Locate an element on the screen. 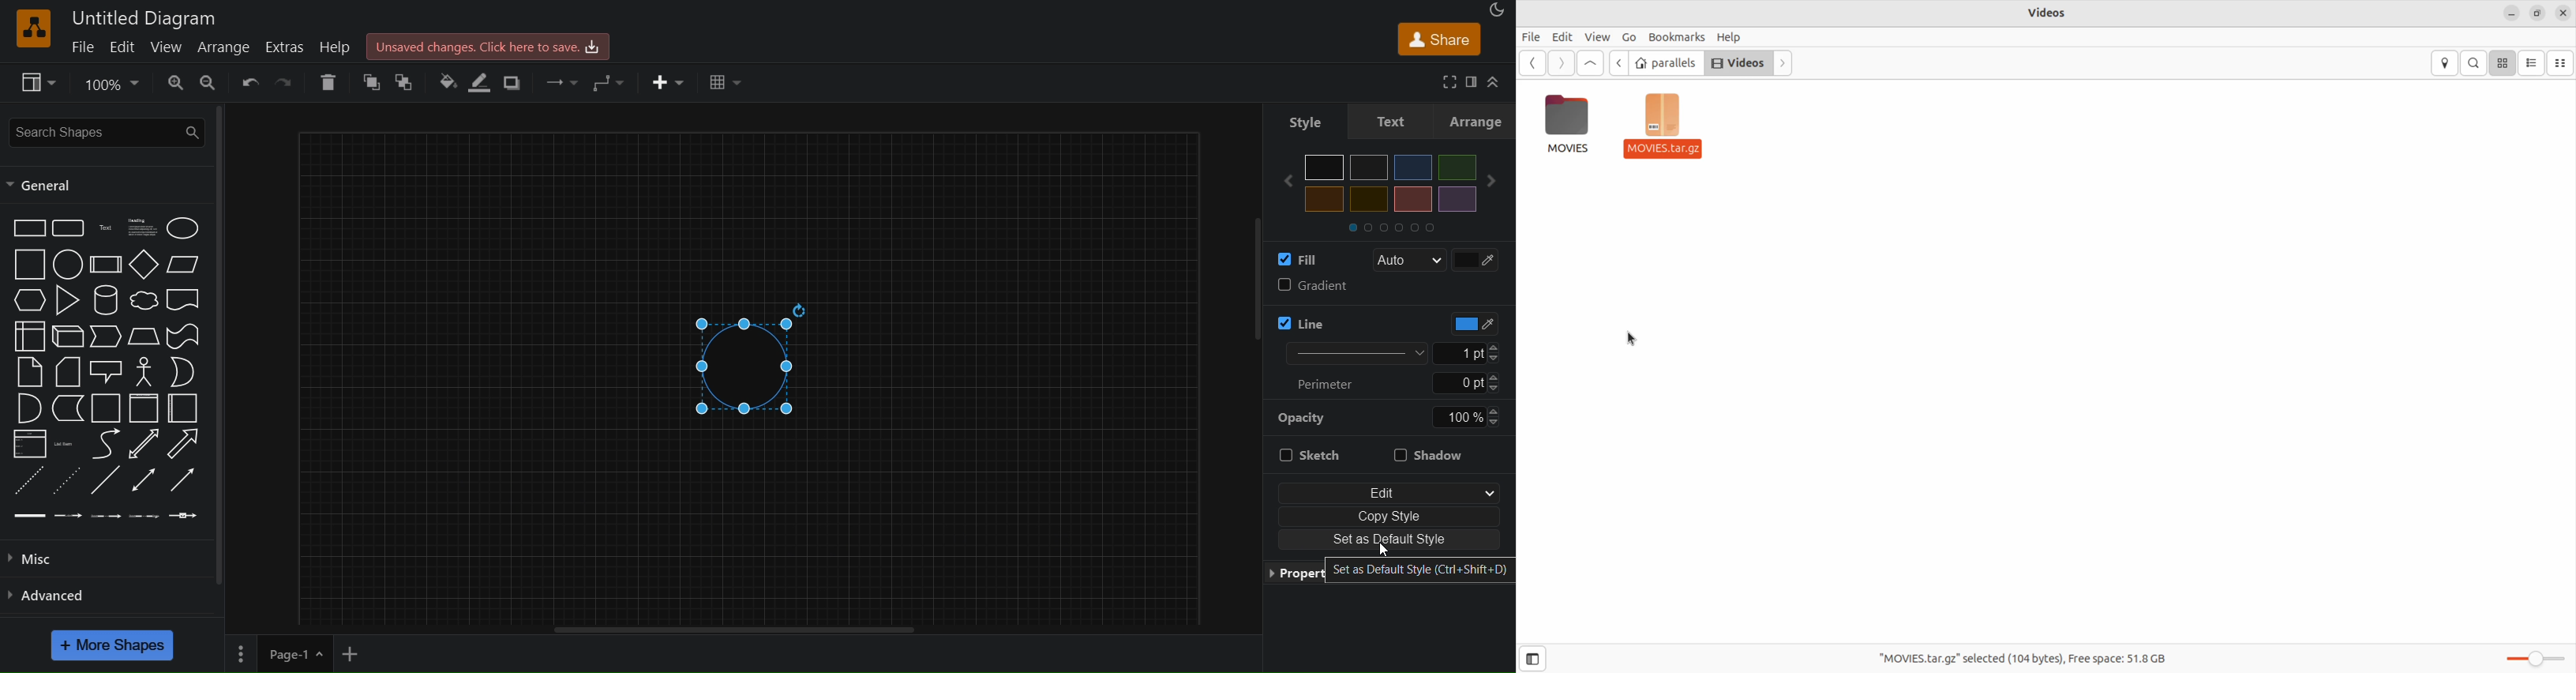  shadow is located at coordinates (516, 81).